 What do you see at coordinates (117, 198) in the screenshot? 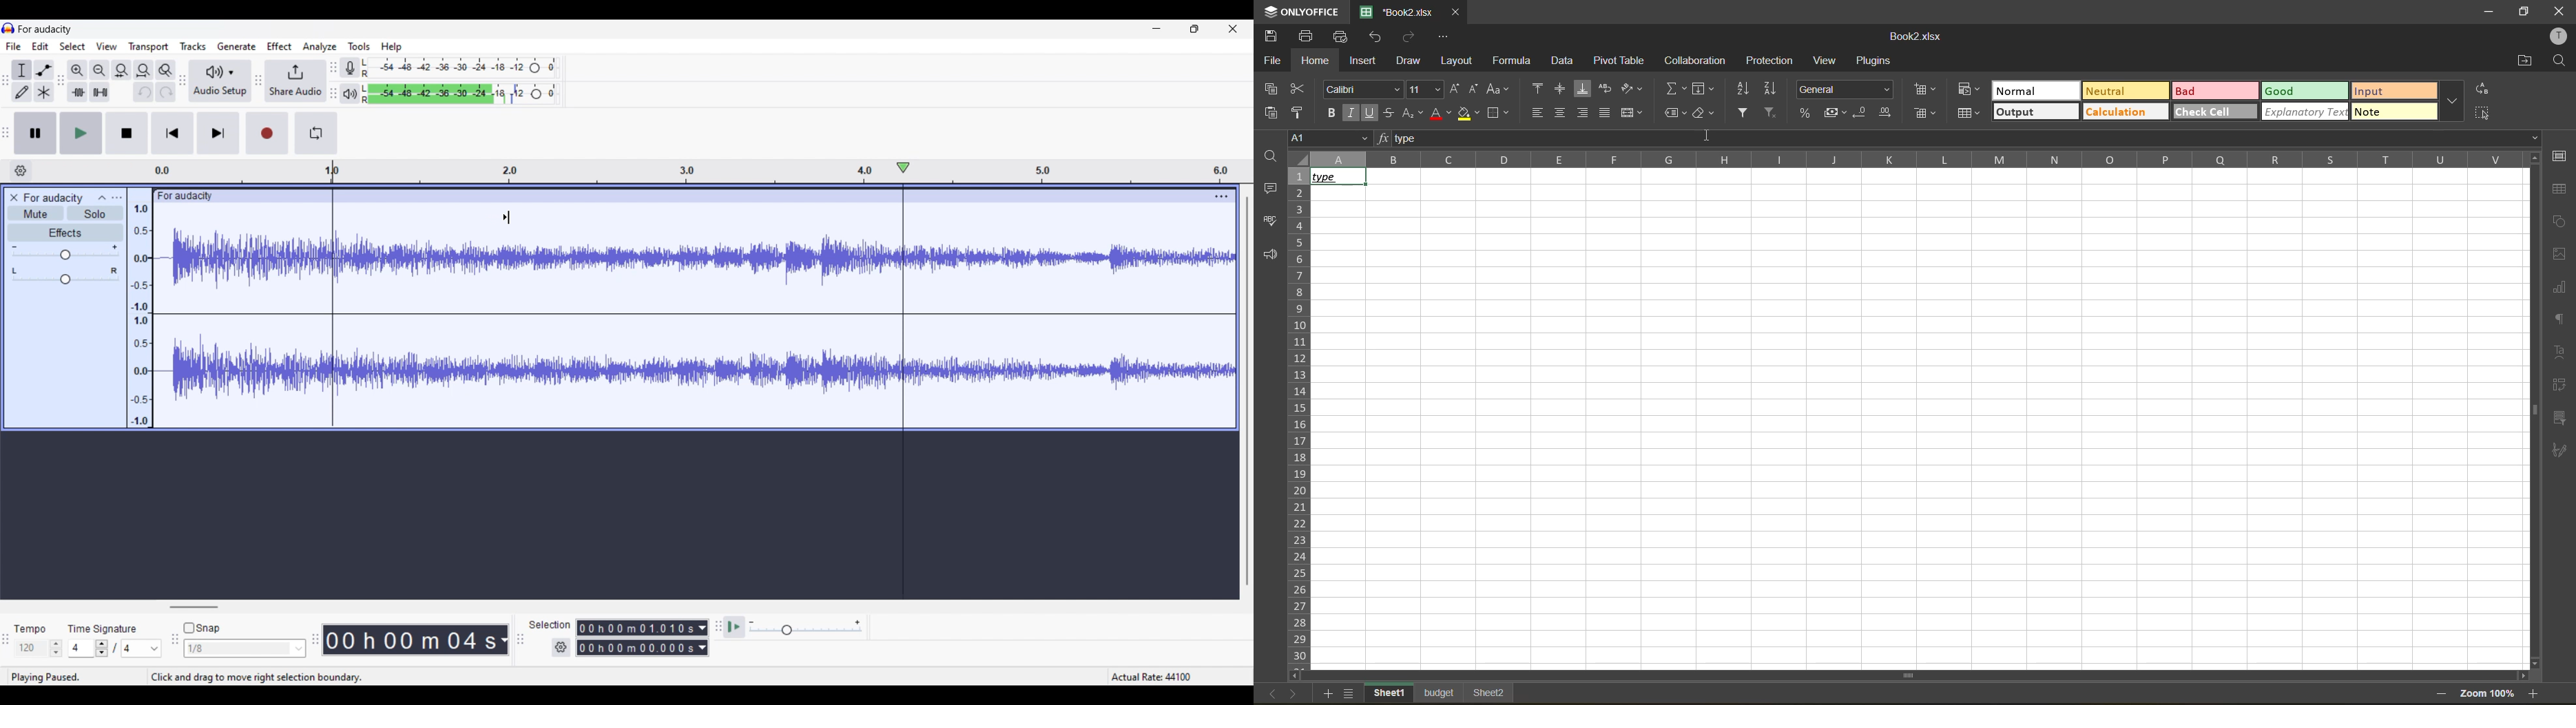
I see `Open menu` at bounding box center [117, 198].